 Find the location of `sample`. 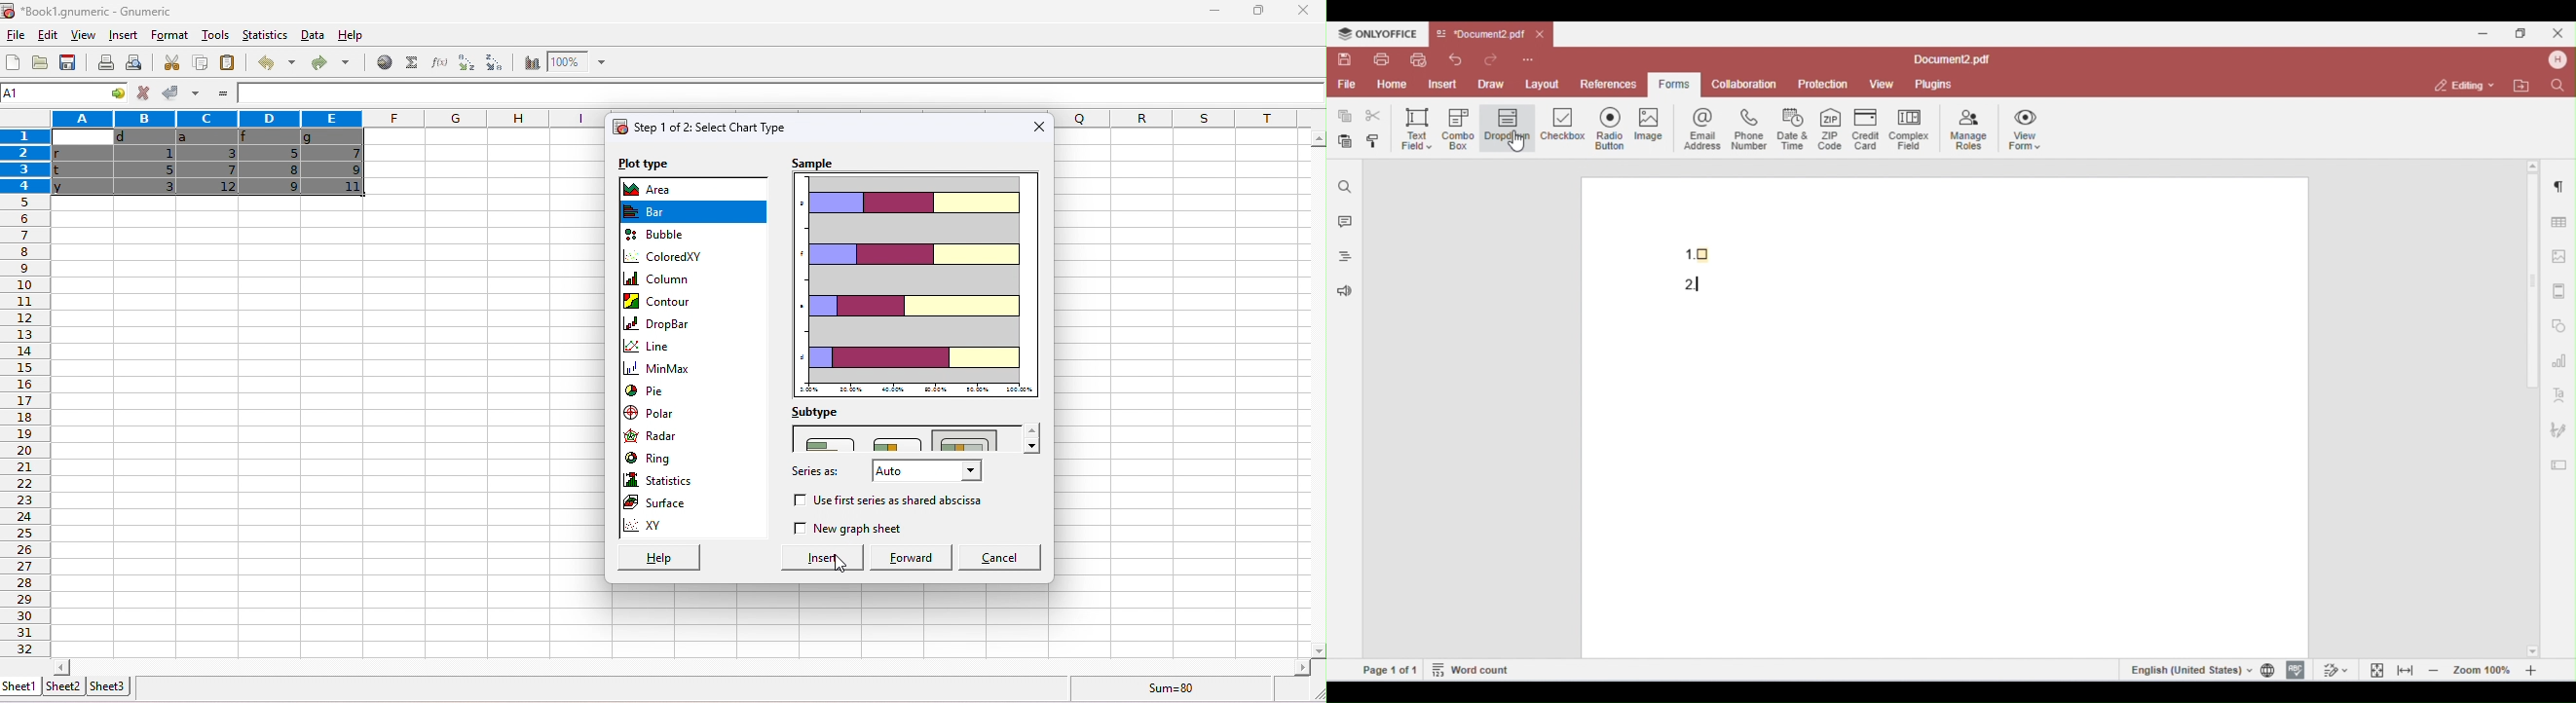

sample is located at coordinates (818, 163).